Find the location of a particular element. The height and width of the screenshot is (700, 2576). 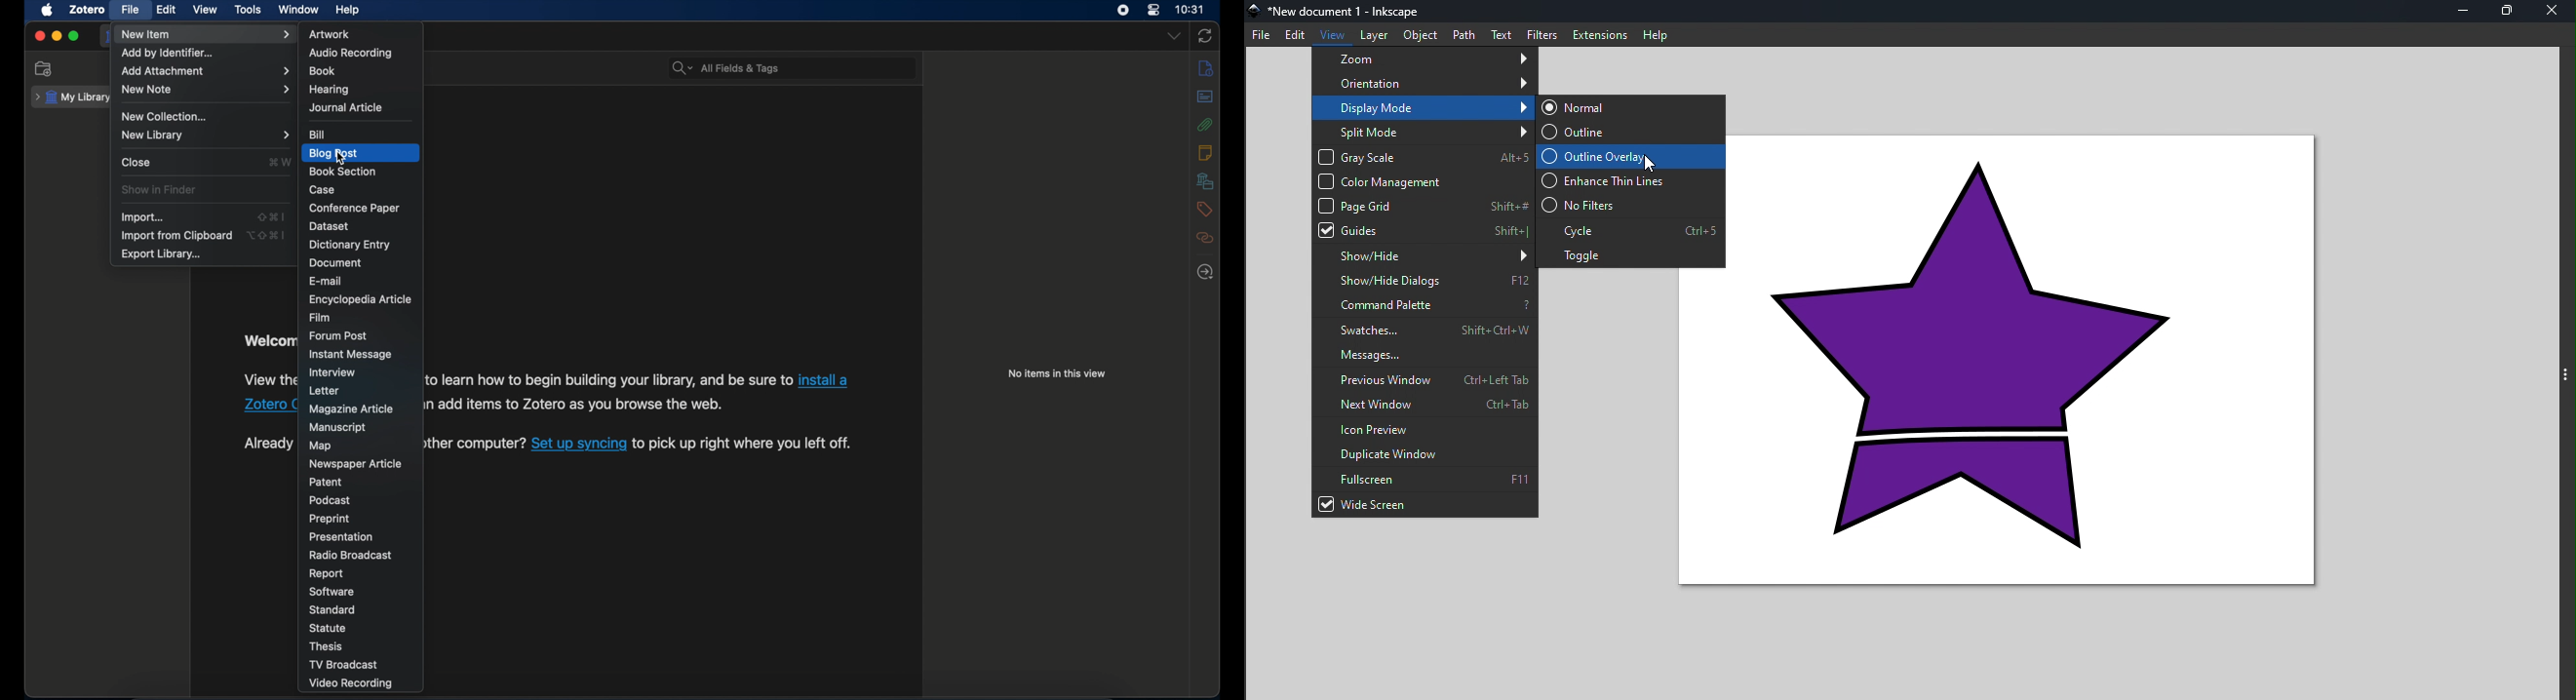

interview is located at coordinates (331, 373).